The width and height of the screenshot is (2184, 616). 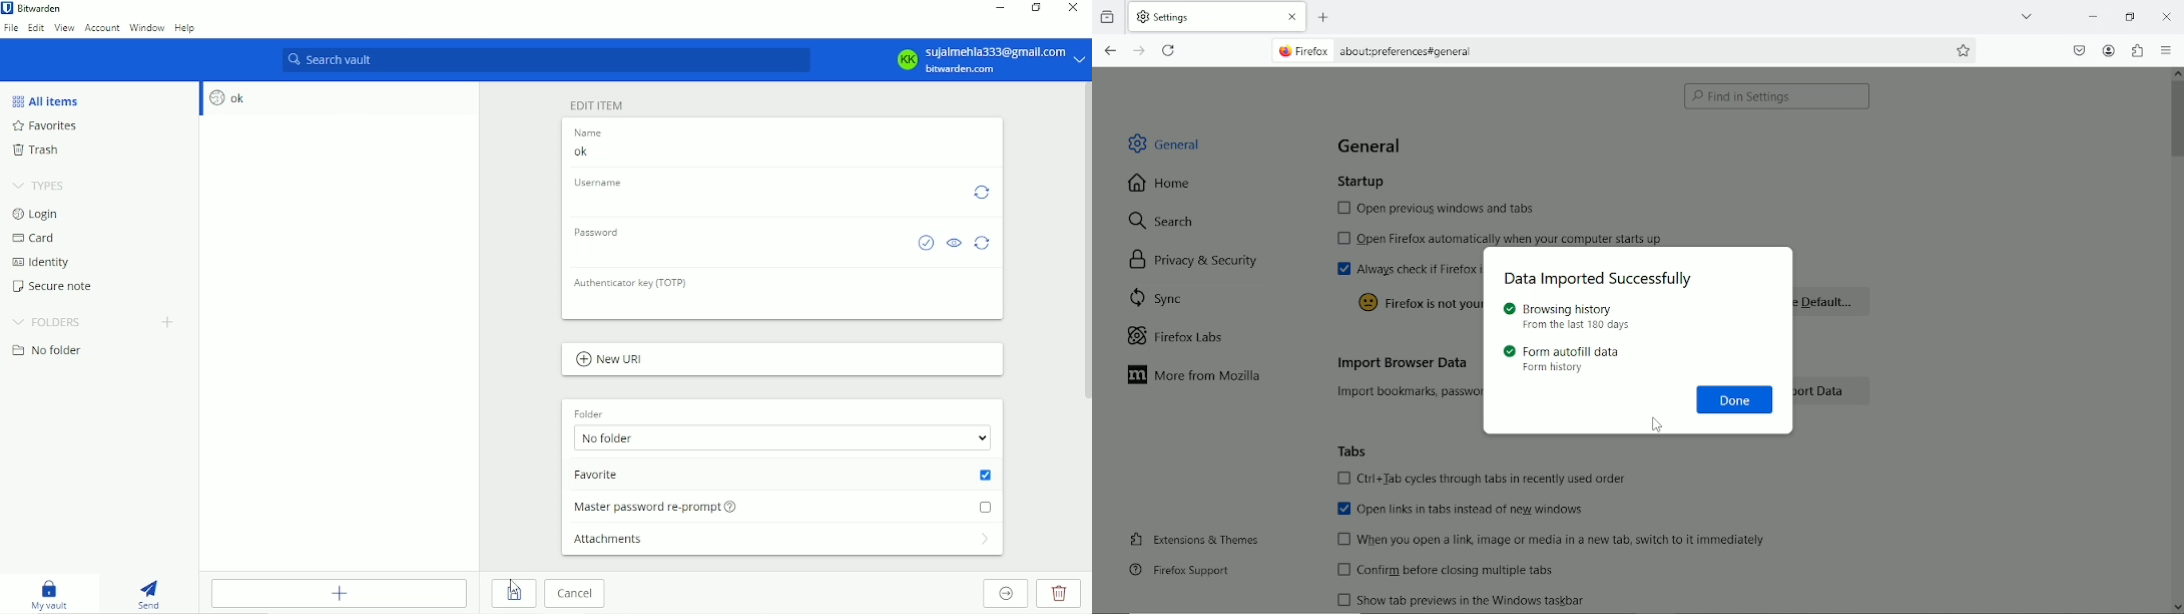 What do you see at coordinates (2177, 122) in the screenshot?
I see `Vertical scrollbar` at bounding box center [2177, 122].